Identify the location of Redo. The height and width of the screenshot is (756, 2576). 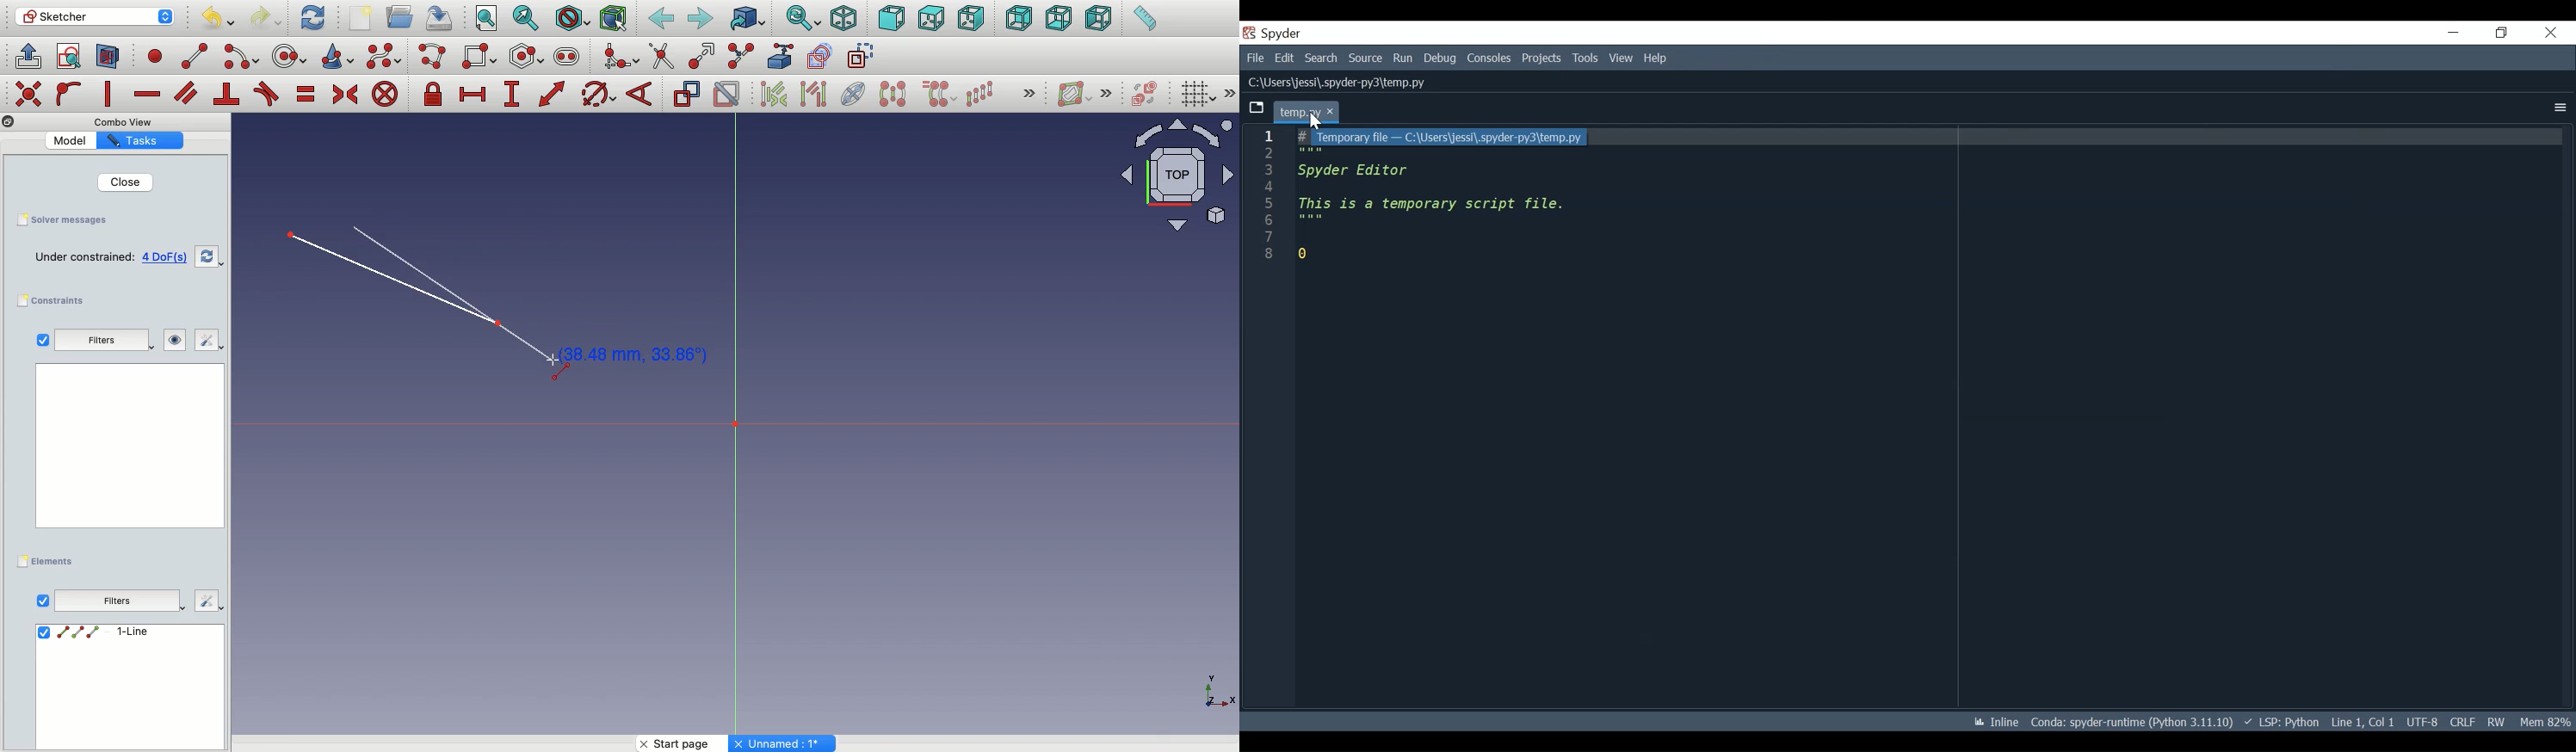
(267, 18).